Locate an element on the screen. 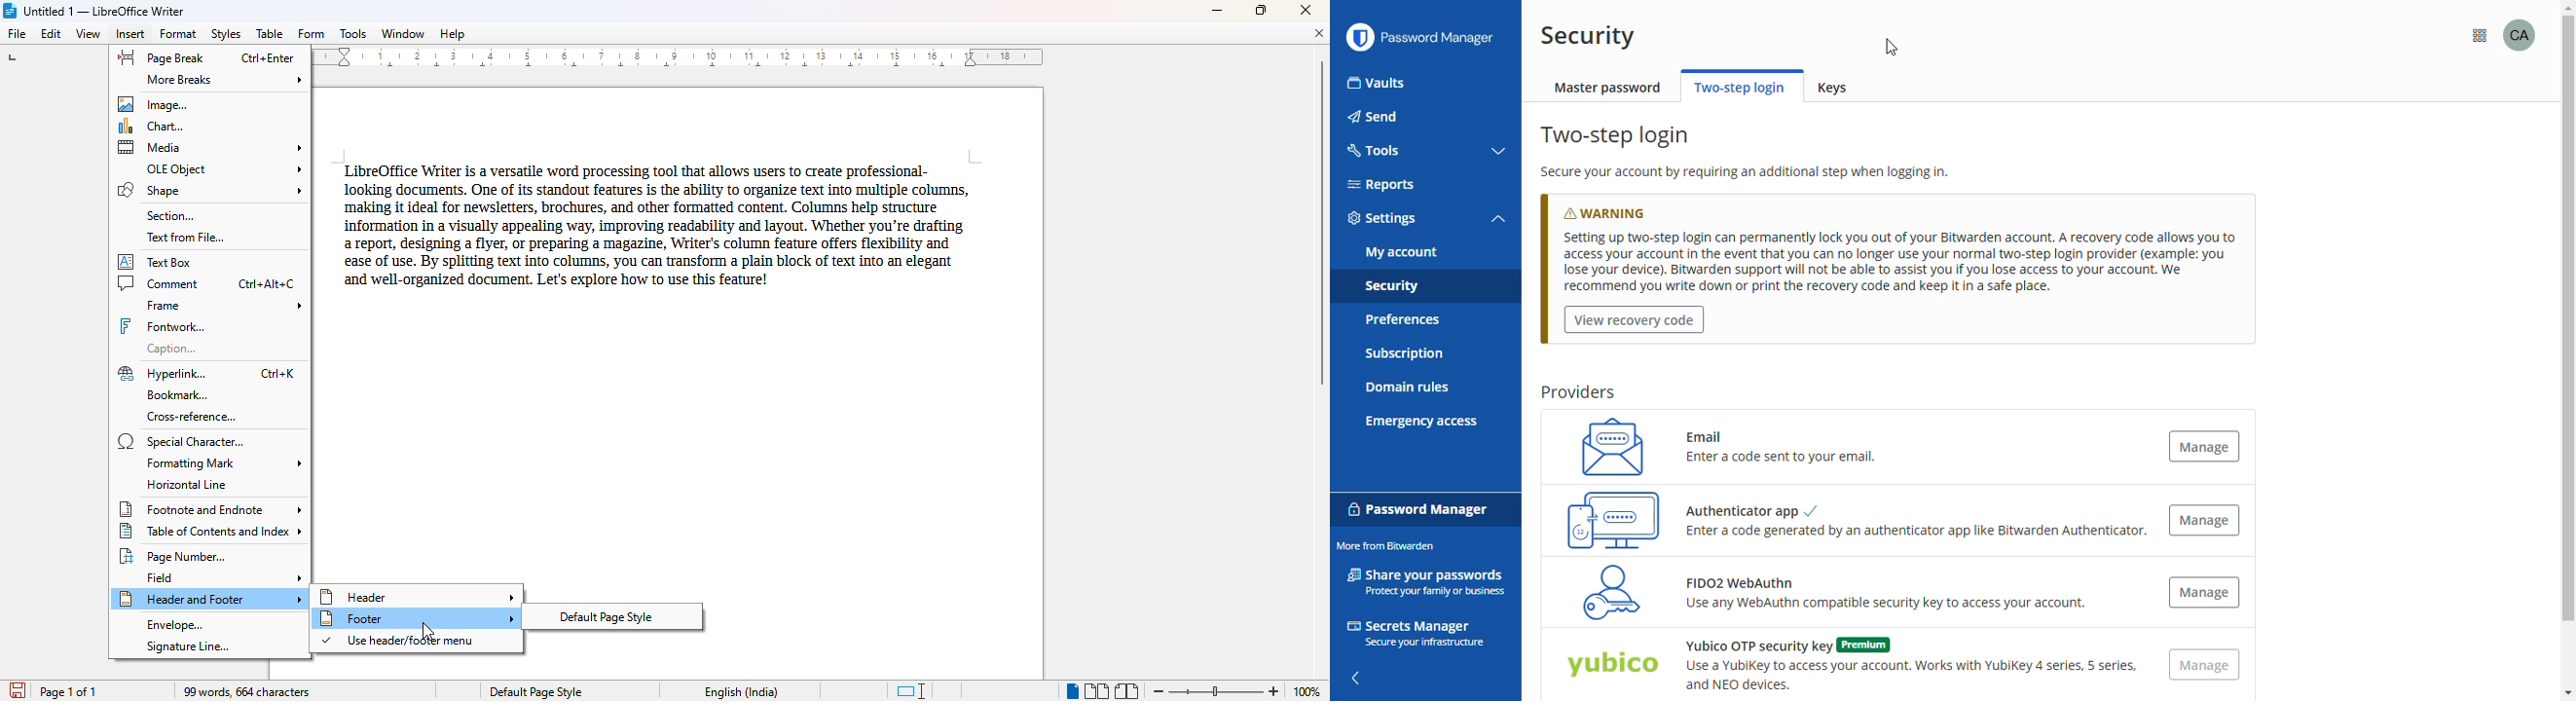  providers is located at coordinates (1577, 392).